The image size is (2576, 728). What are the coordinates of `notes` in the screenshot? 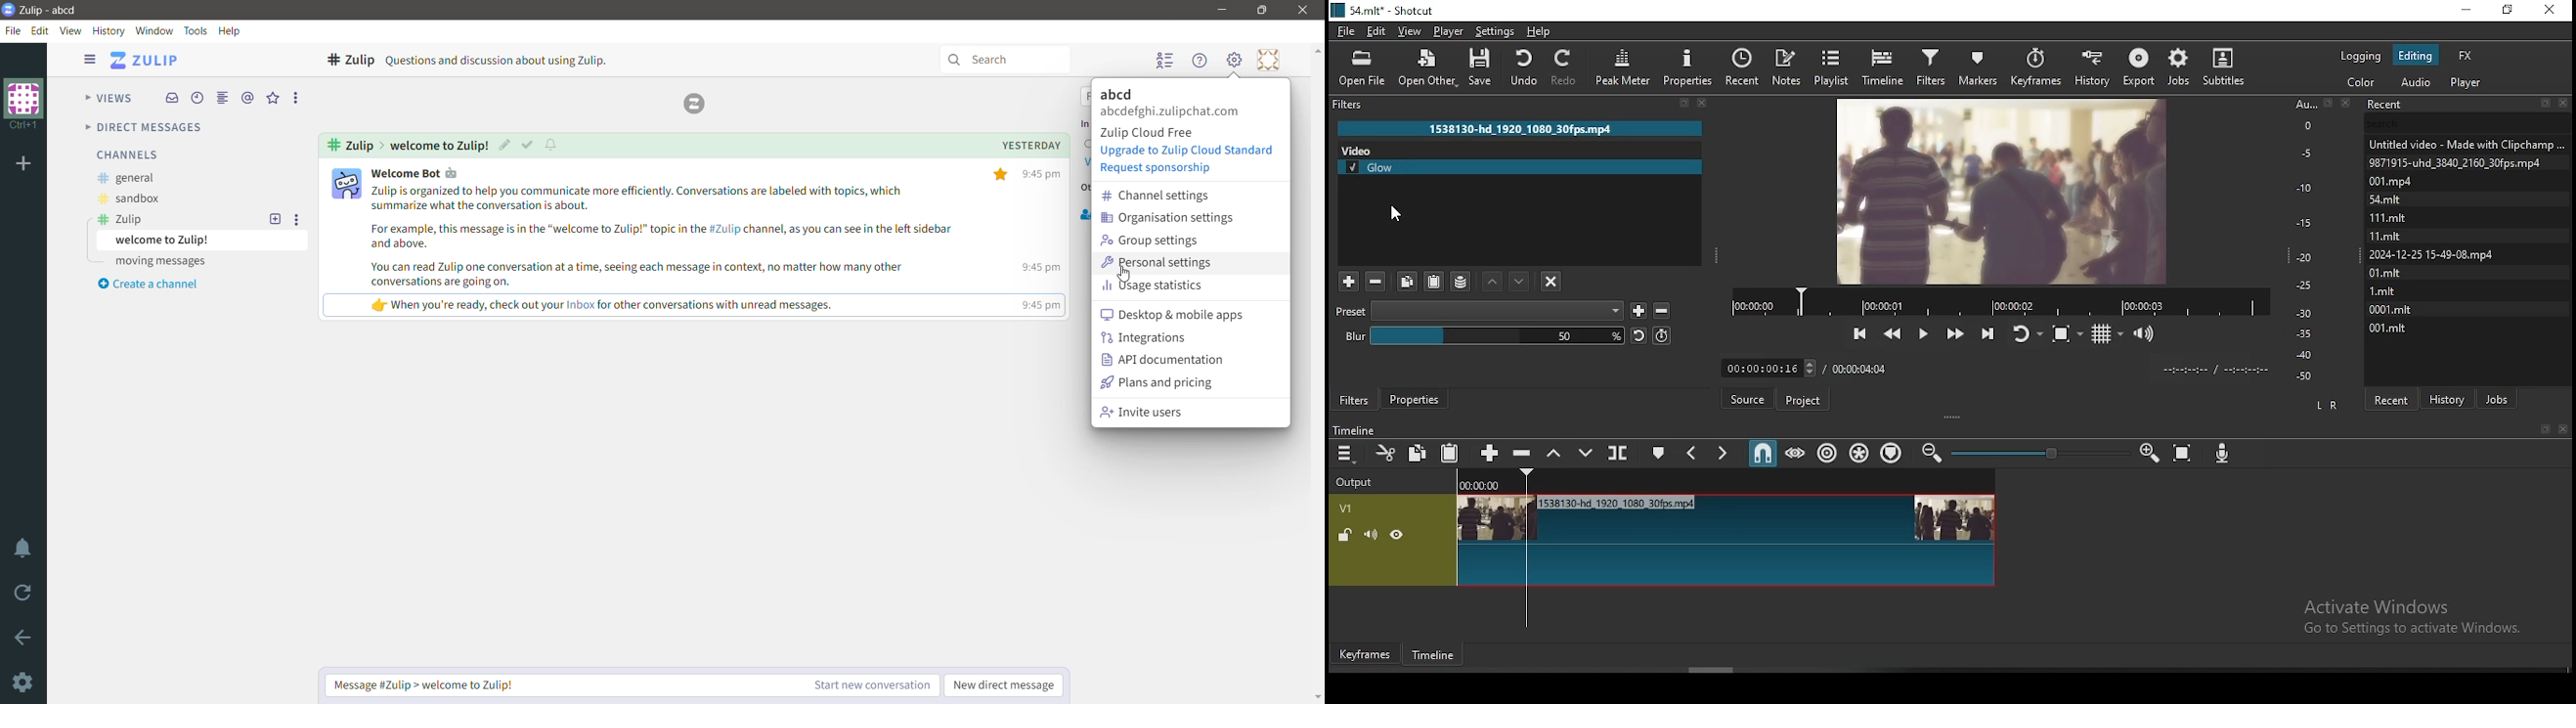 It's located at (1785, 66).